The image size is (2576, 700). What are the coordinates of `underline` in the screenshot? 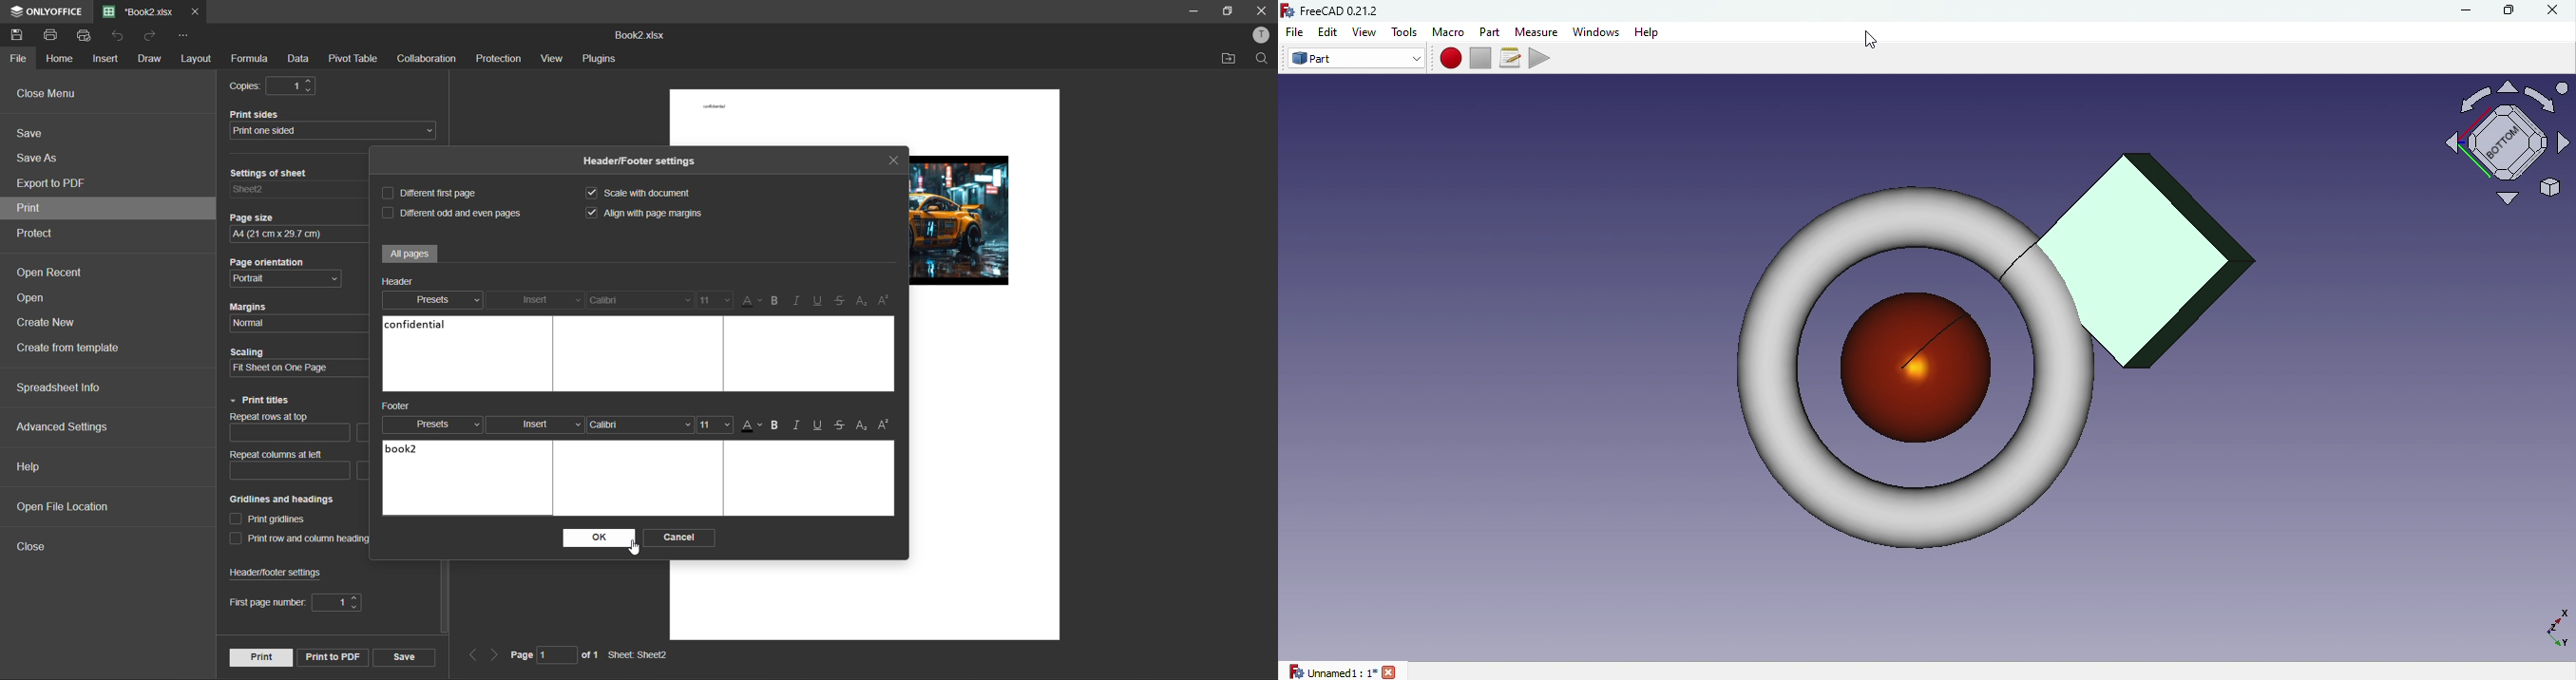 It's located at (818, 424).